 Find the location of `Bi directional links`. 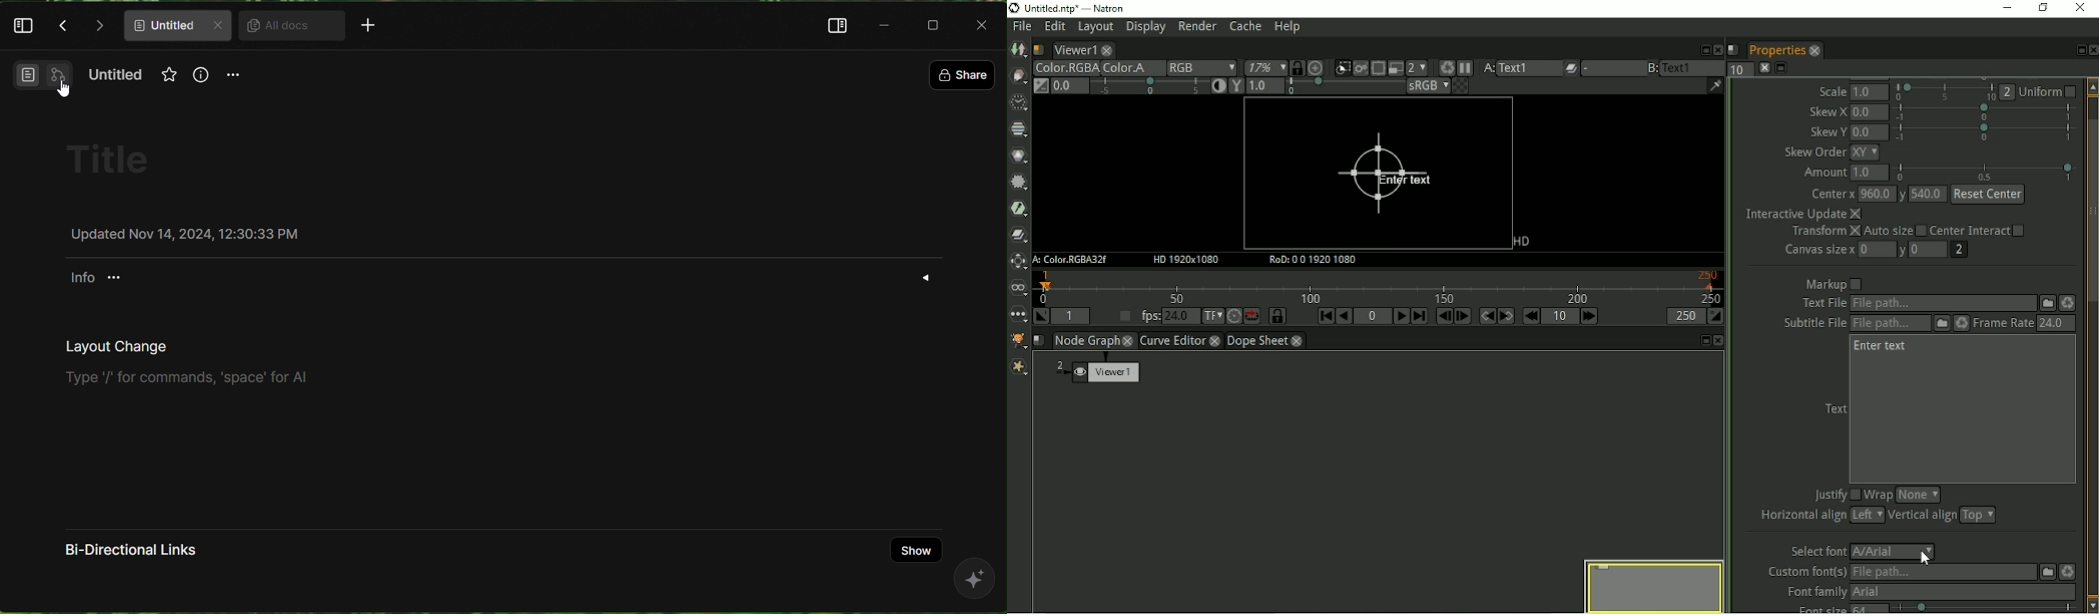

Bi directional links is located at coordinates (146, 556).